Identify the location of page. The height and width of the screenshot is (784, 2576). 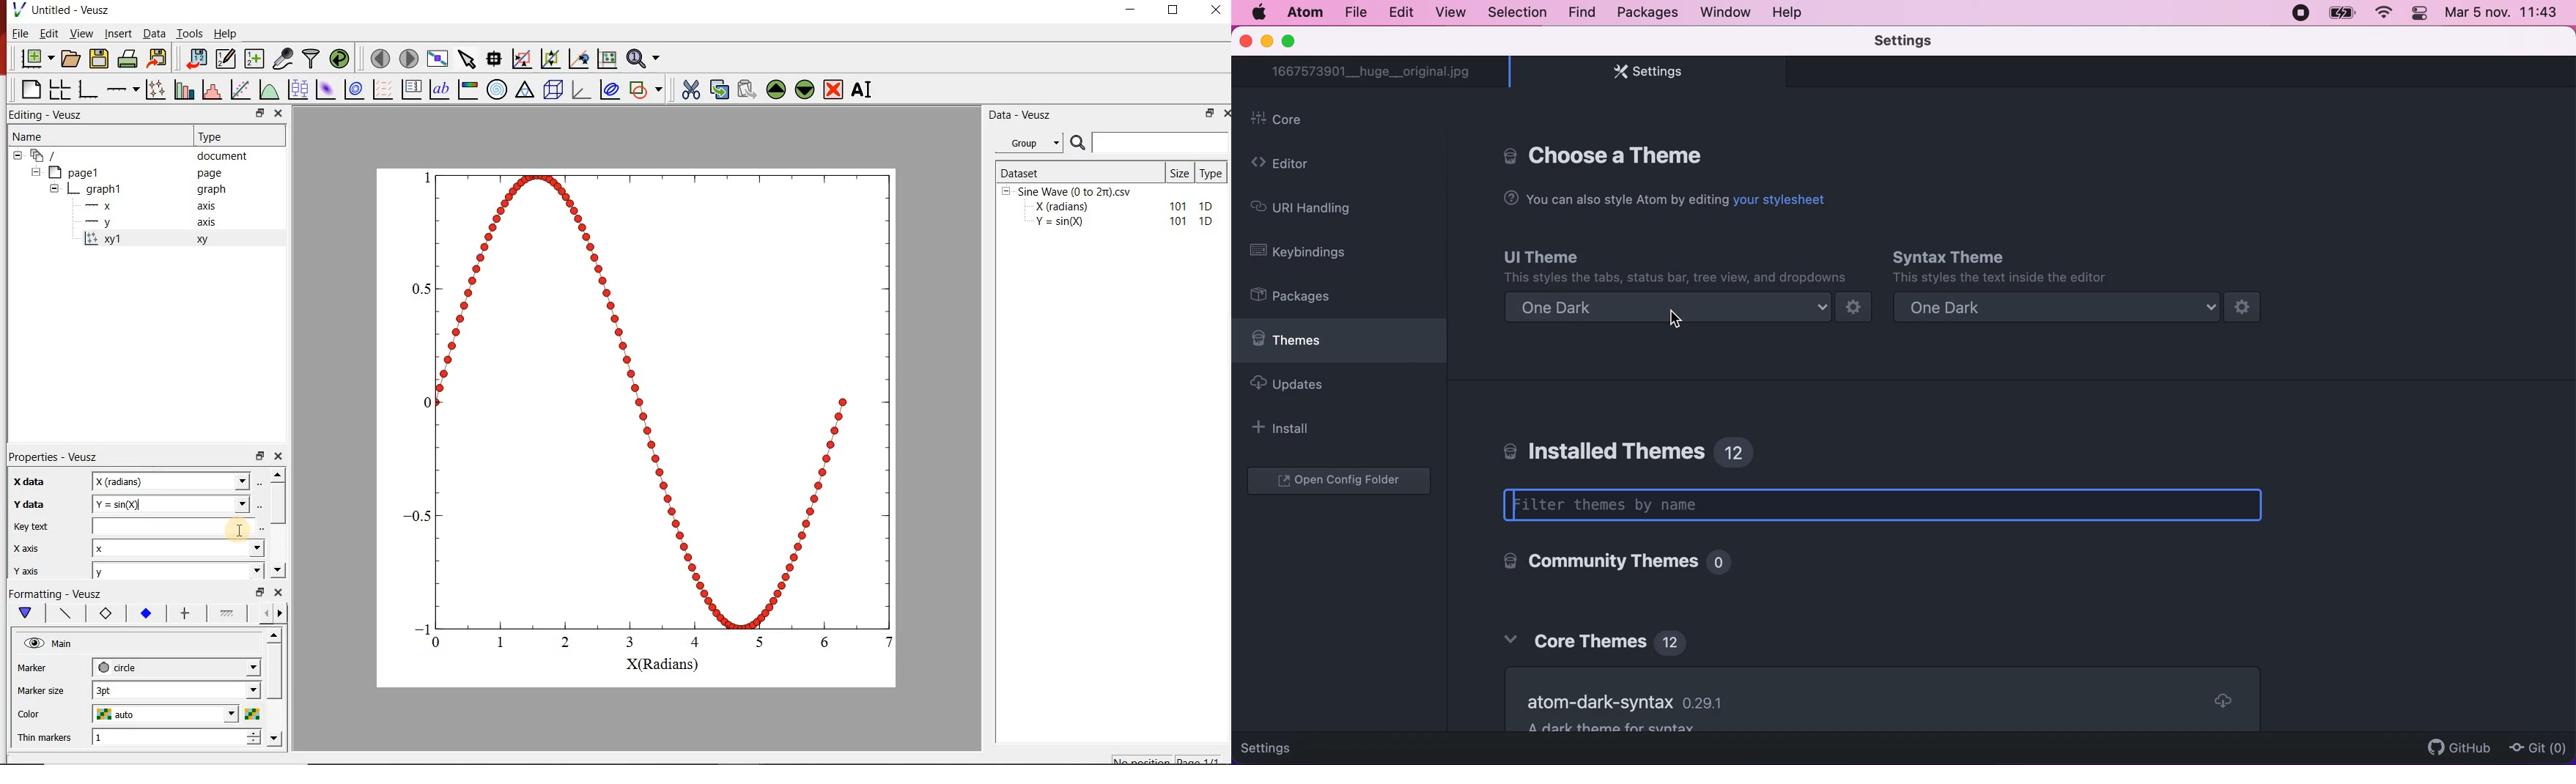
(210, 174).